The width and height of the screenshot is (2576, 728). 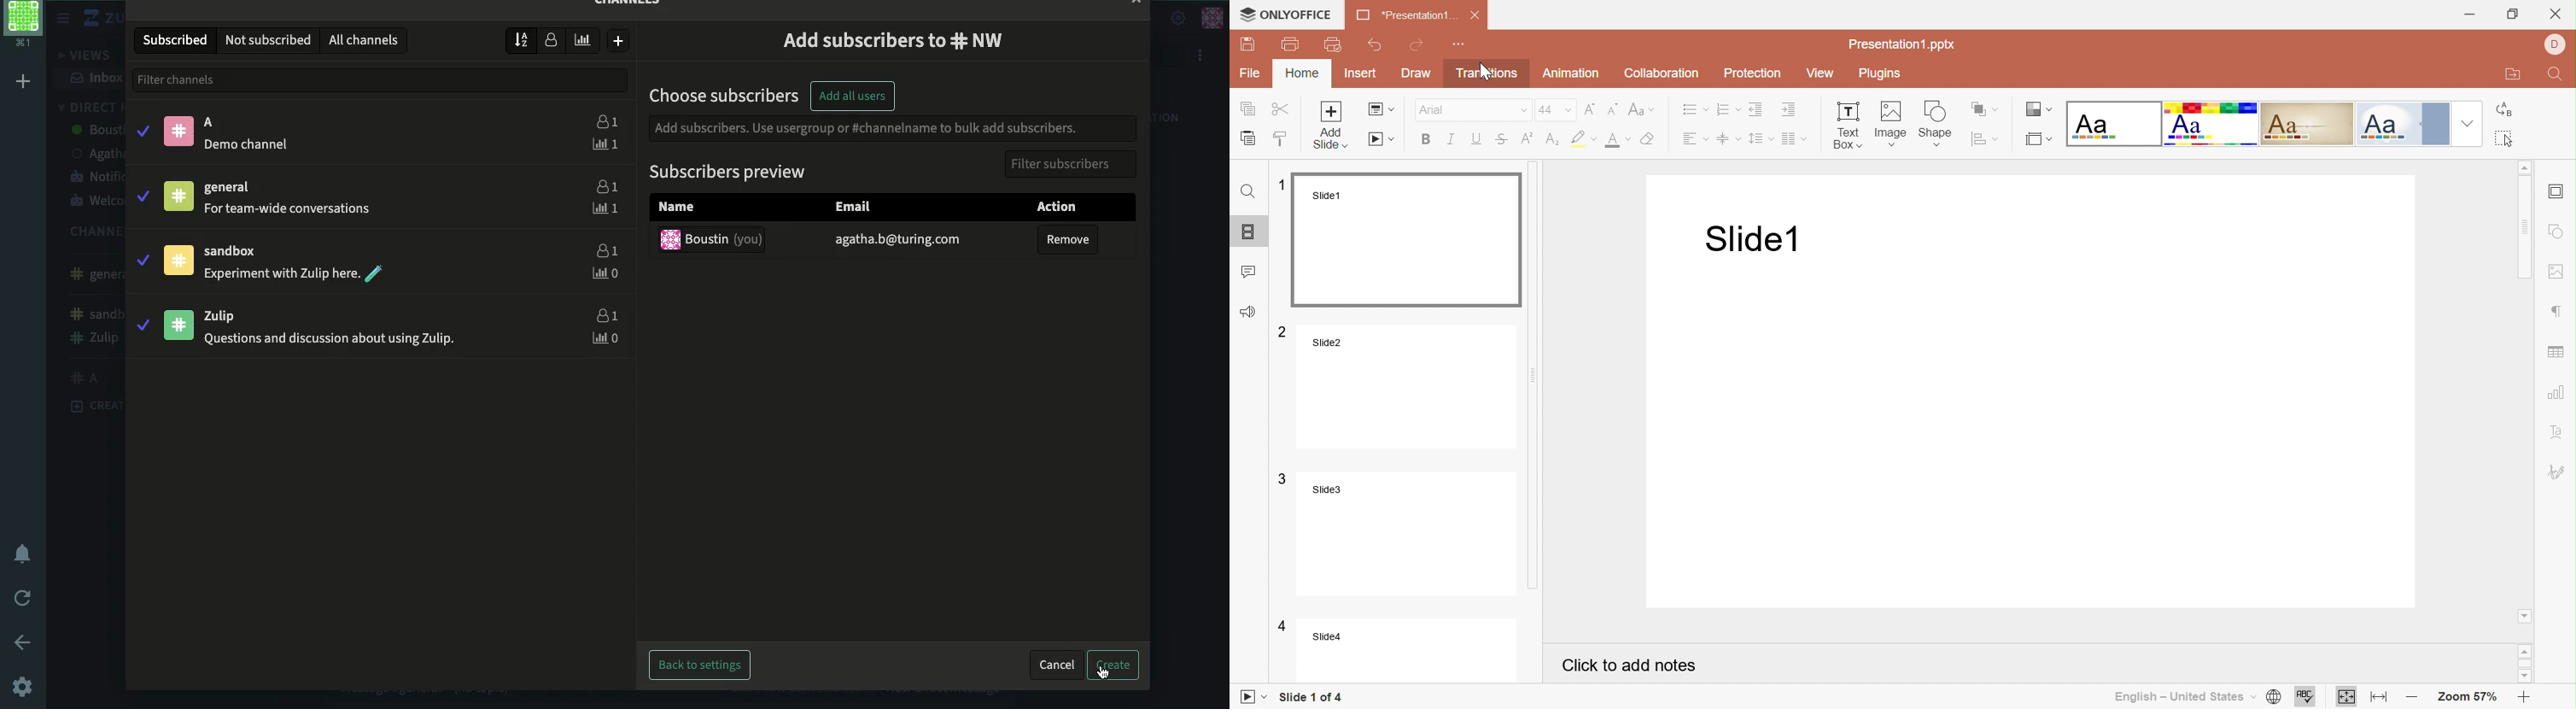 What do you see at coordinates (2470, 122) in the screenshot?
I see `Drop down` at bounding box center [2470, 122].